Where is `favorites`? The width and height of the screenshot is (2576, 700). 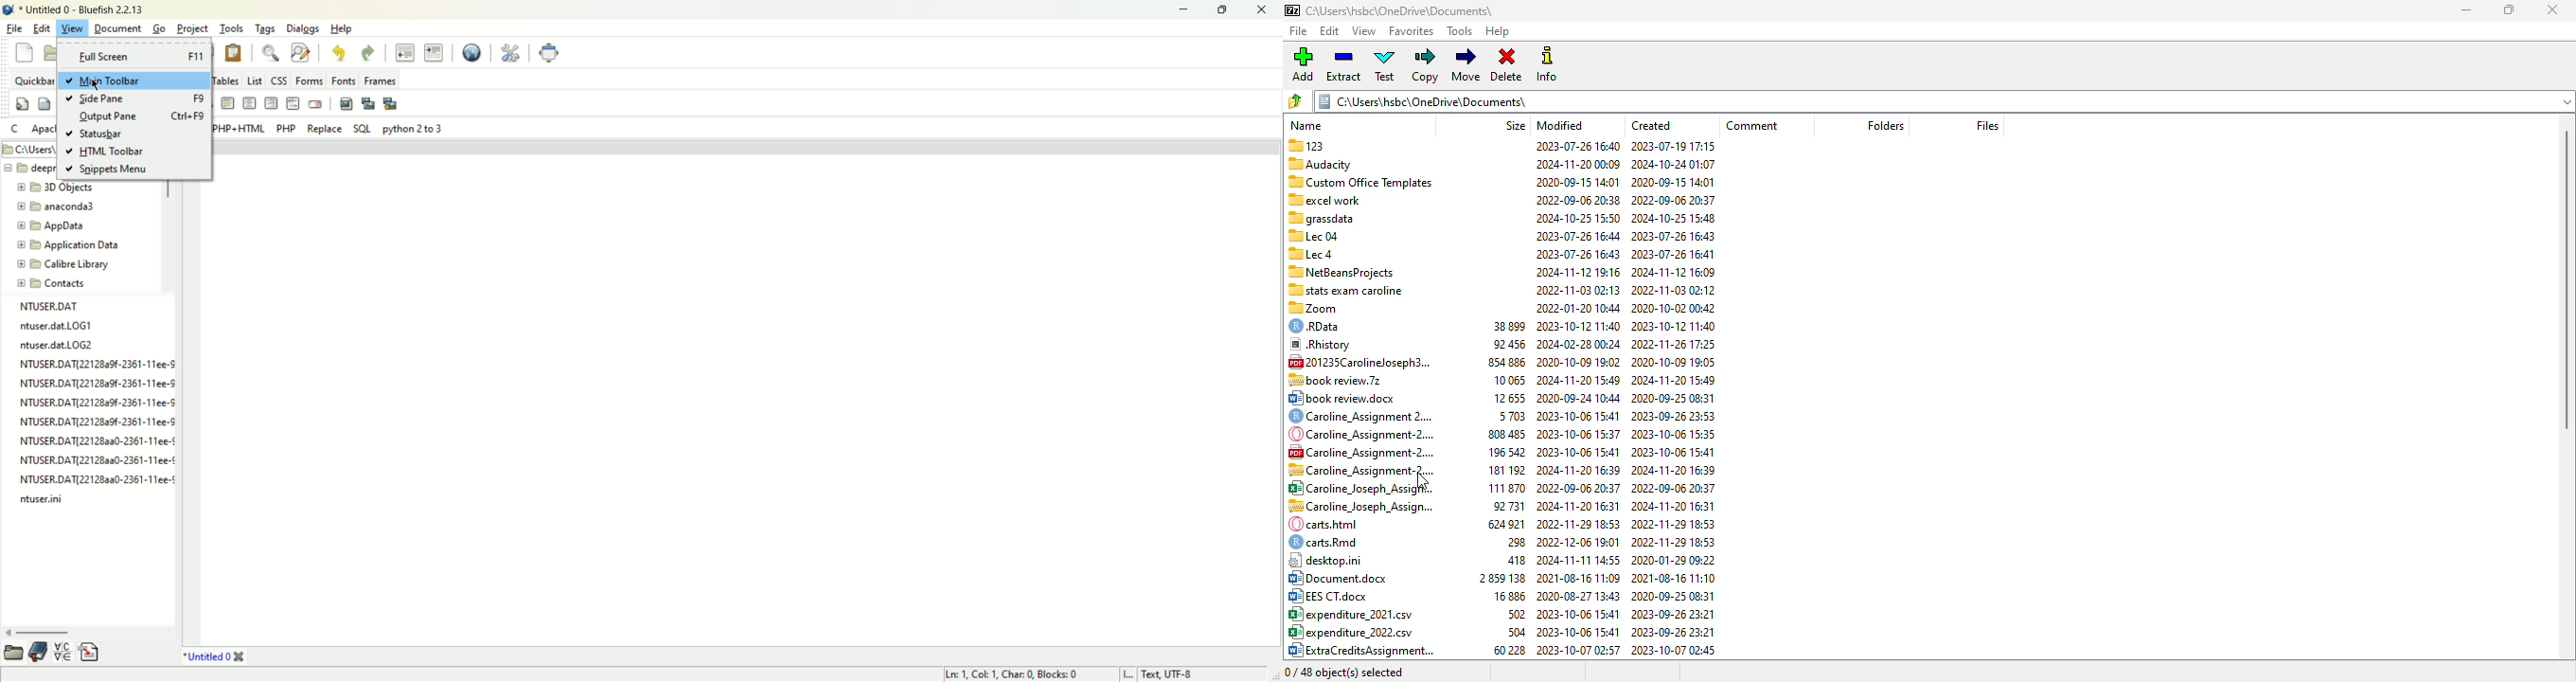 favorites is located at coordinates (1411, 31).